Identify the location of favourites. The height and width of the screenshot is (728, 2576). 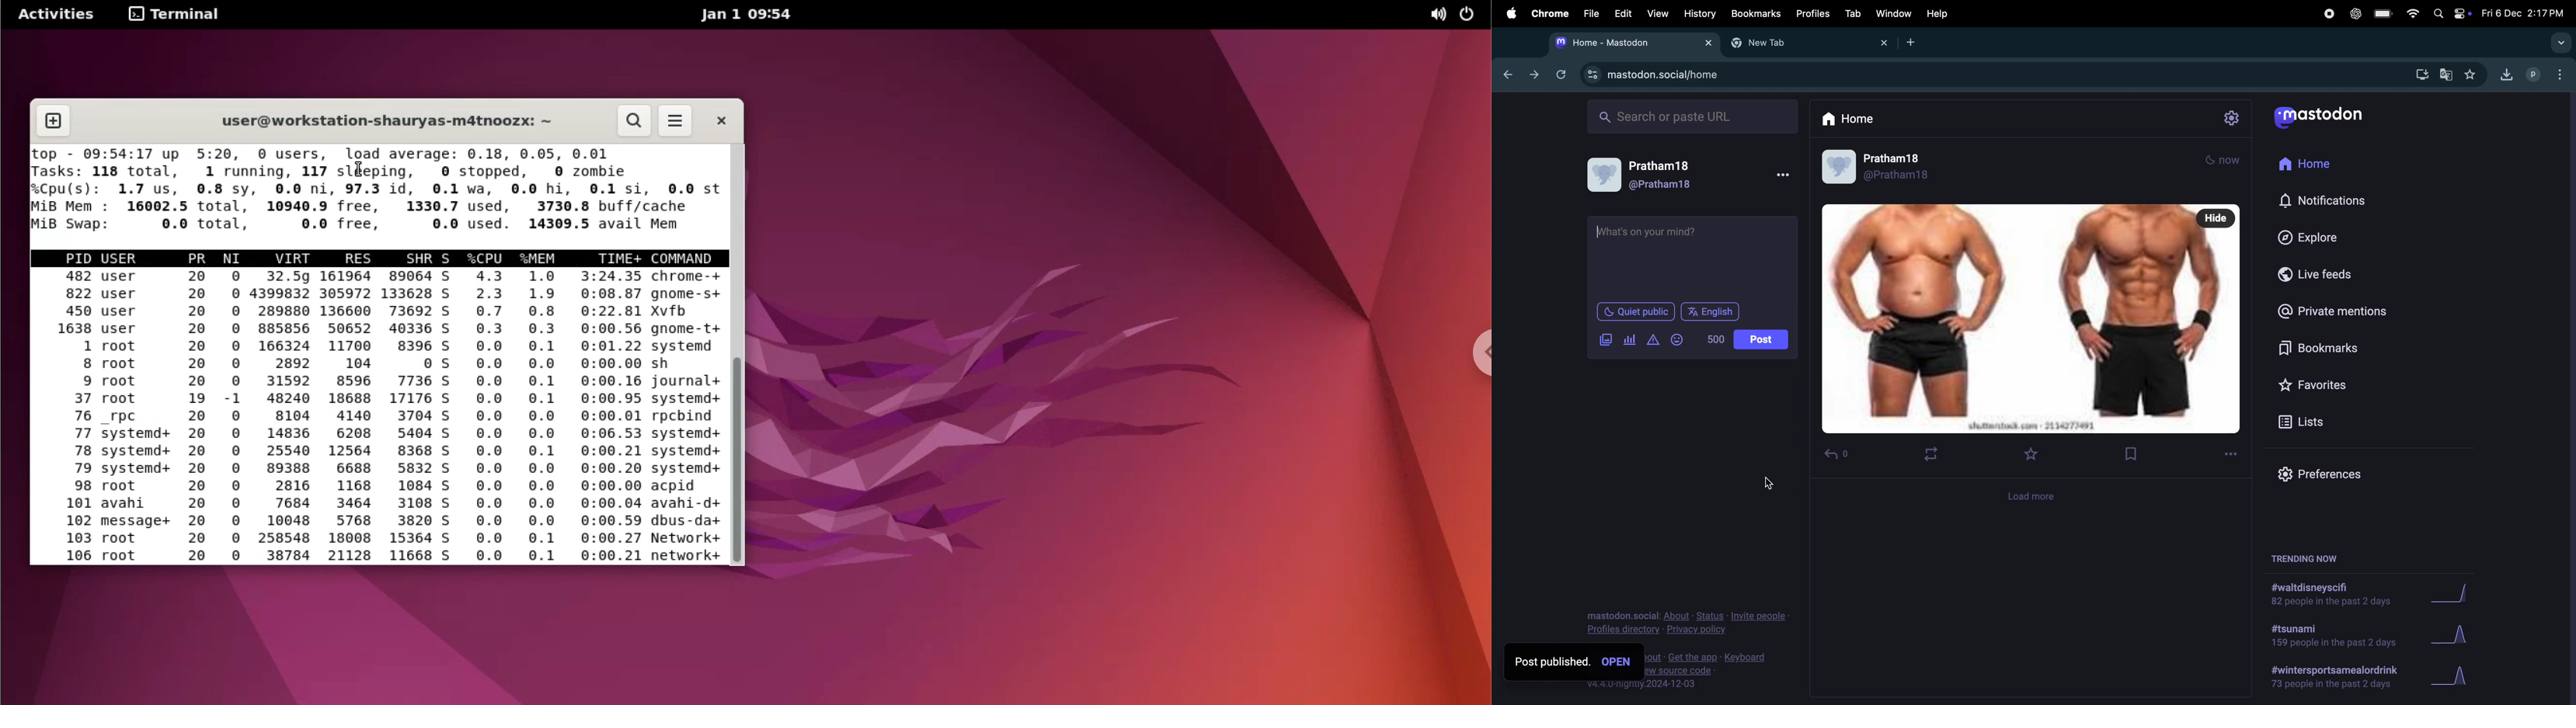
(2472, 73).